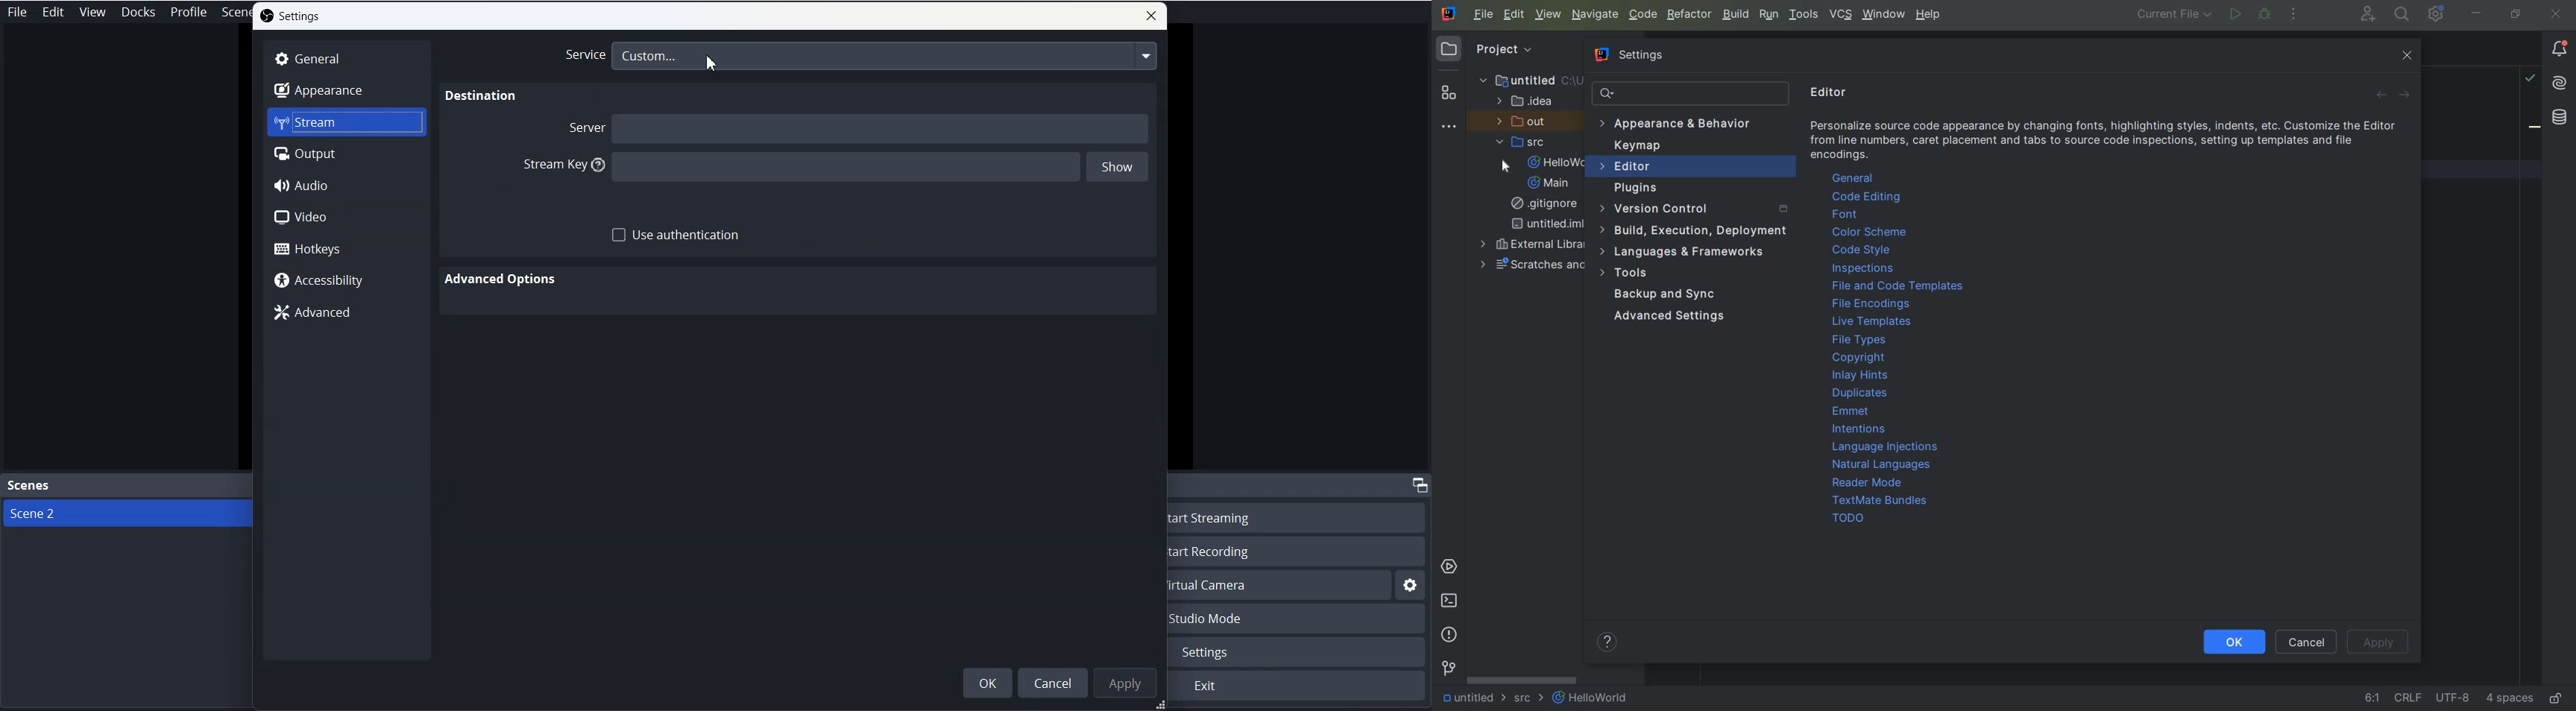 Image resolution: width=2576 pixels, height=728 pixels. I want to click on File, so click(19, 11).